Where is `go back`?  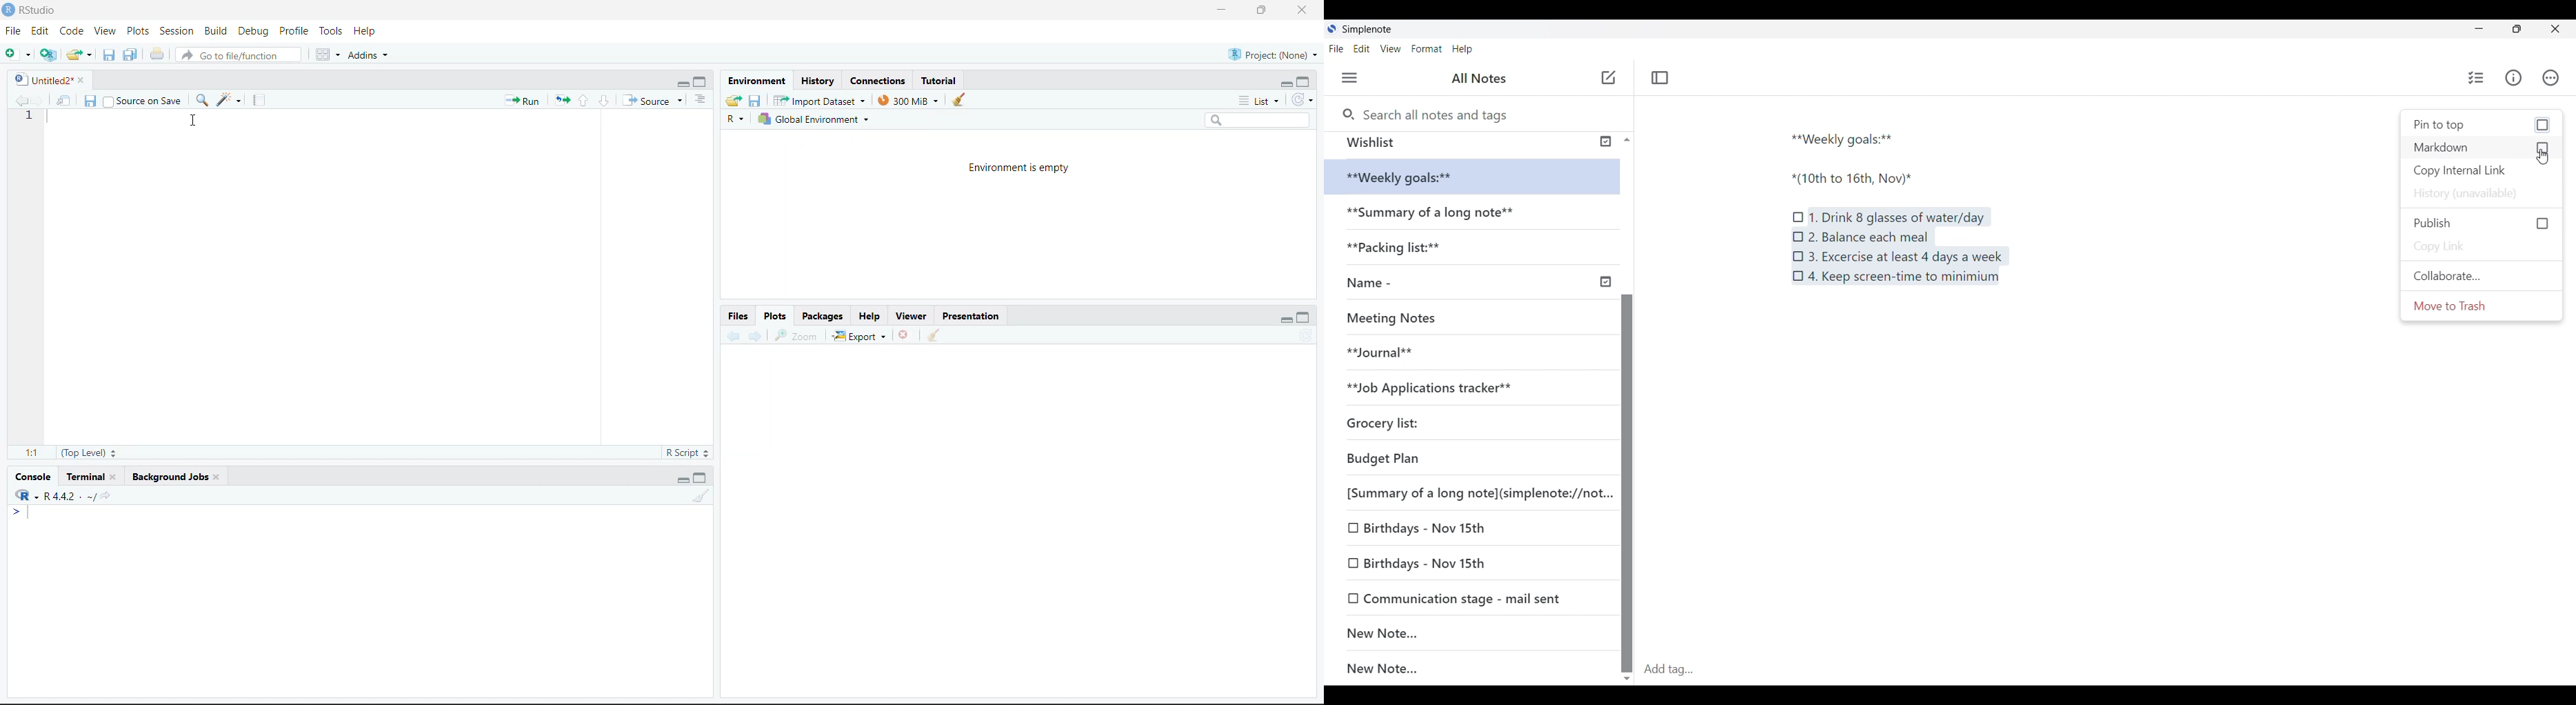 go back is located at coordinates (729, 337).